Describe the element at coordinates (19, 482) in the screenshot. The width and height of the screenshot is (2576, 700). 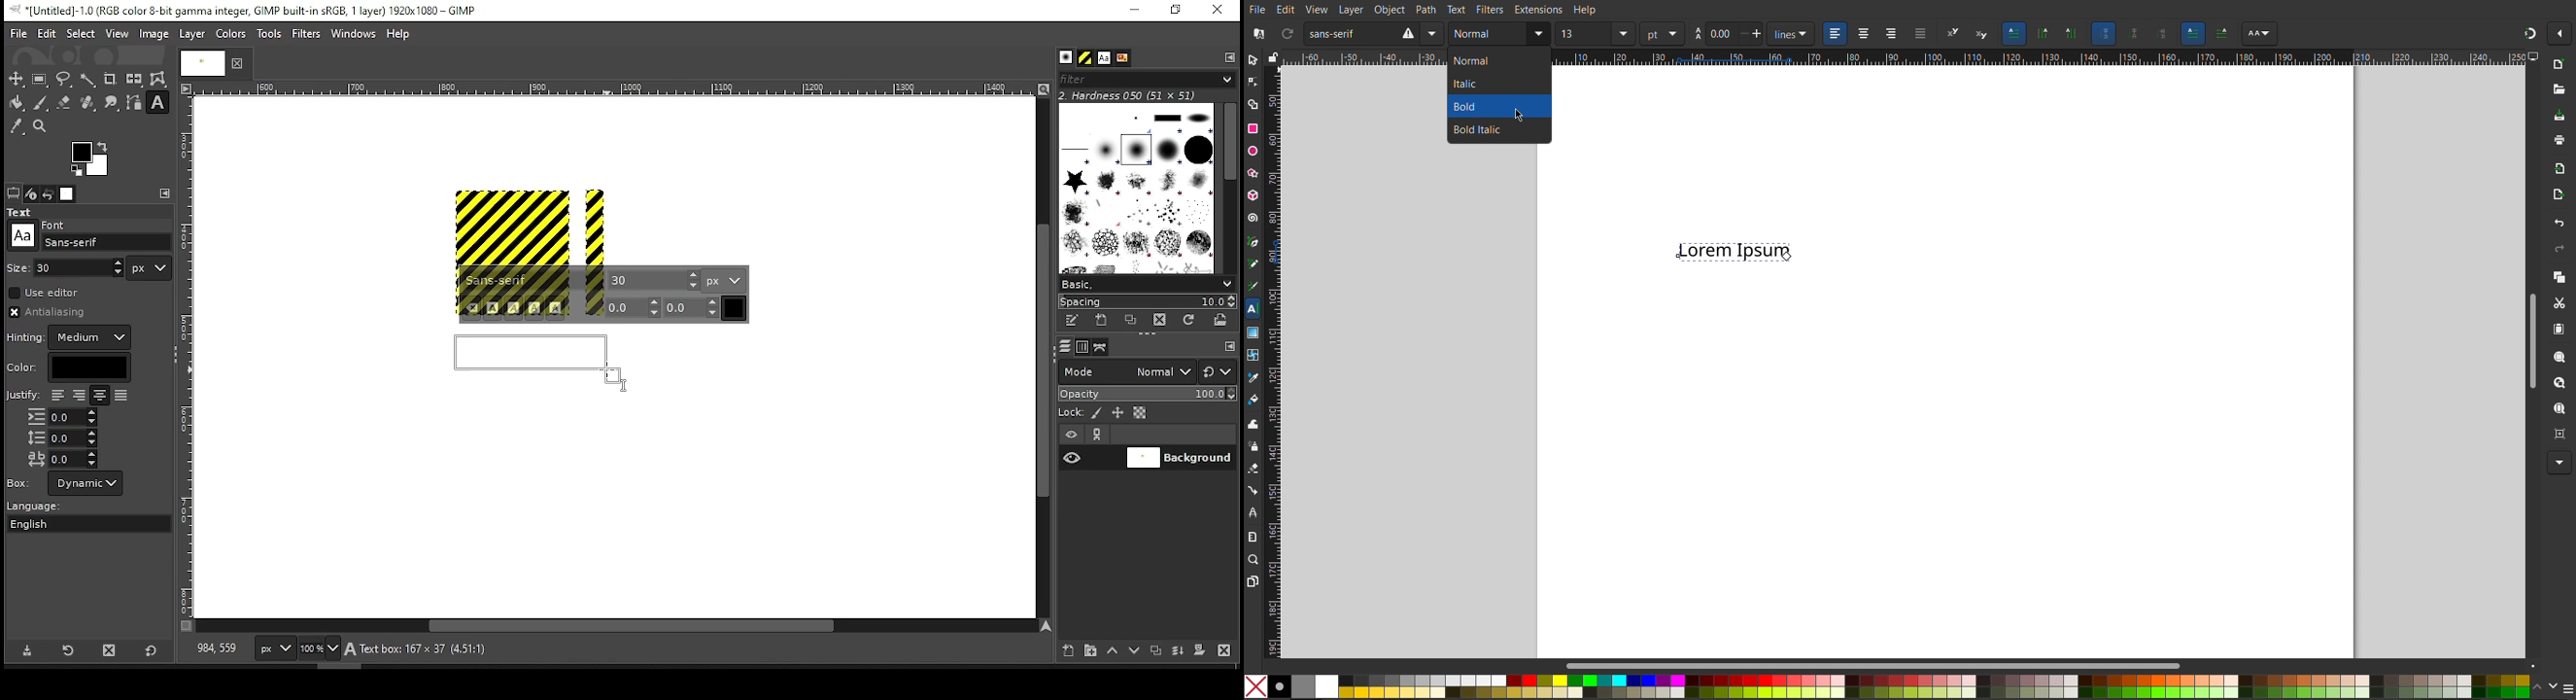
I see `` at that location.